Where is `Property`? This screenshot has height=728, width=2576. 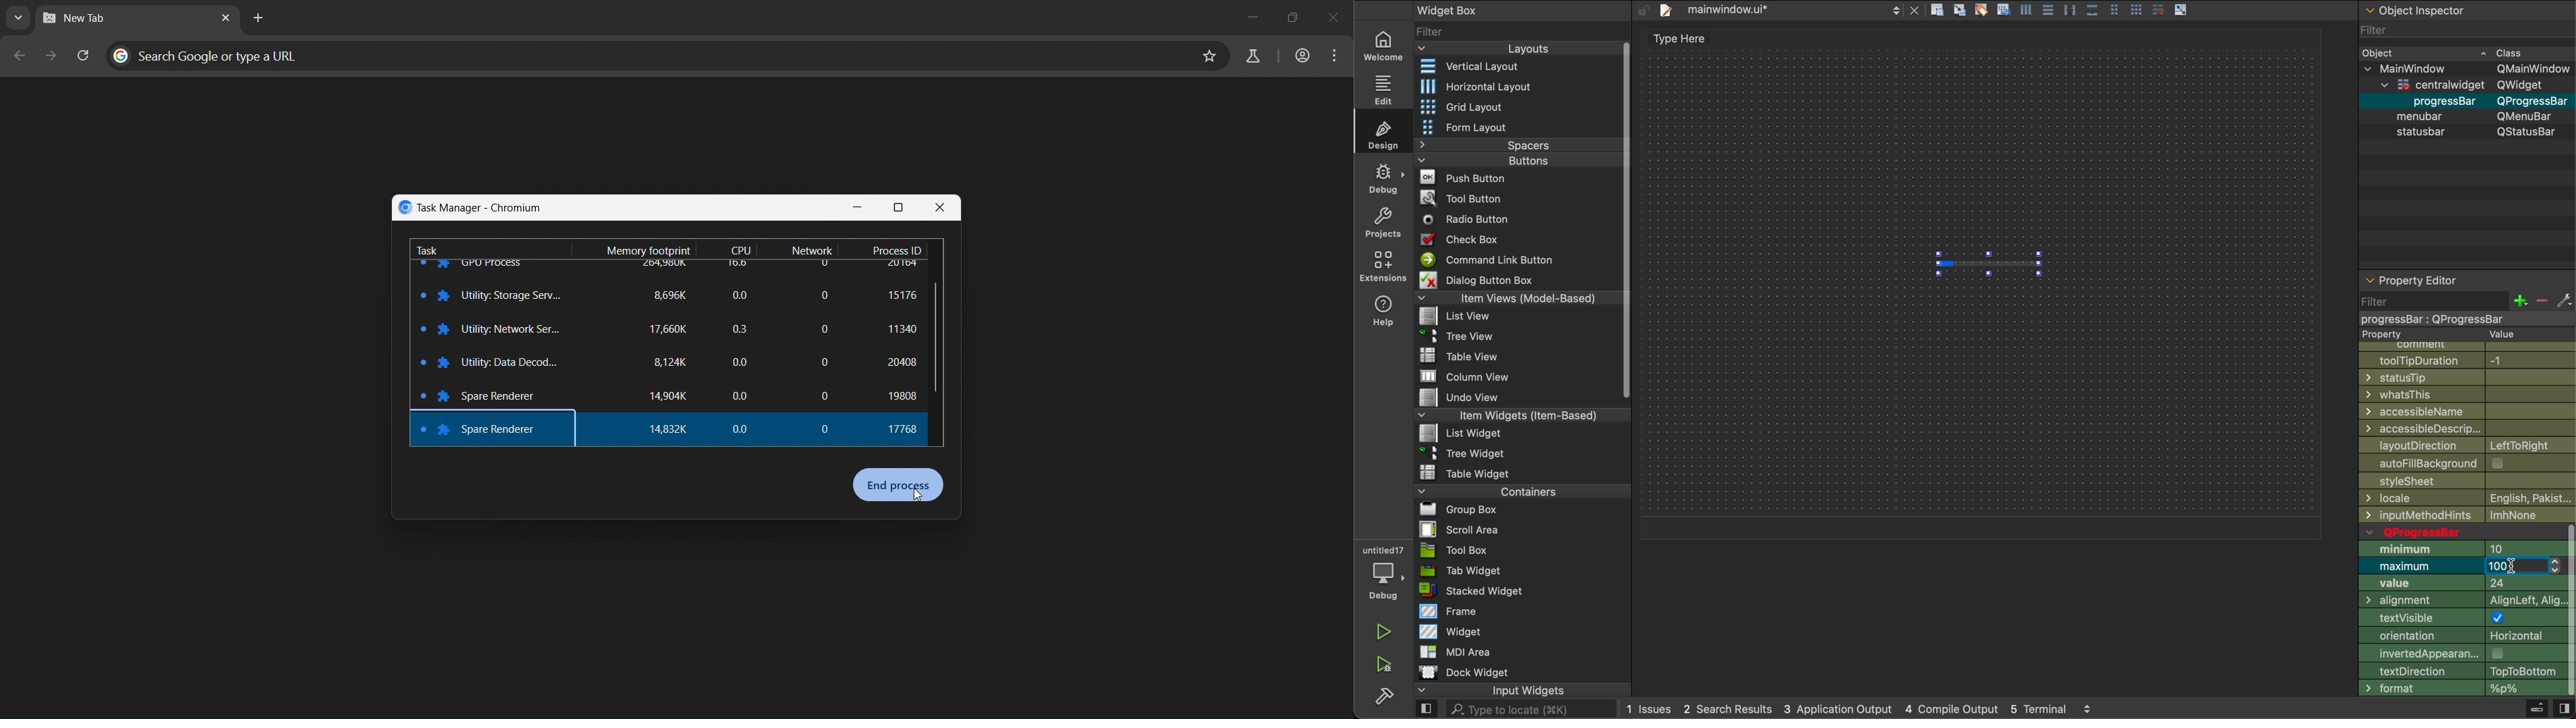
Property is located at coordinates (2468, 334).